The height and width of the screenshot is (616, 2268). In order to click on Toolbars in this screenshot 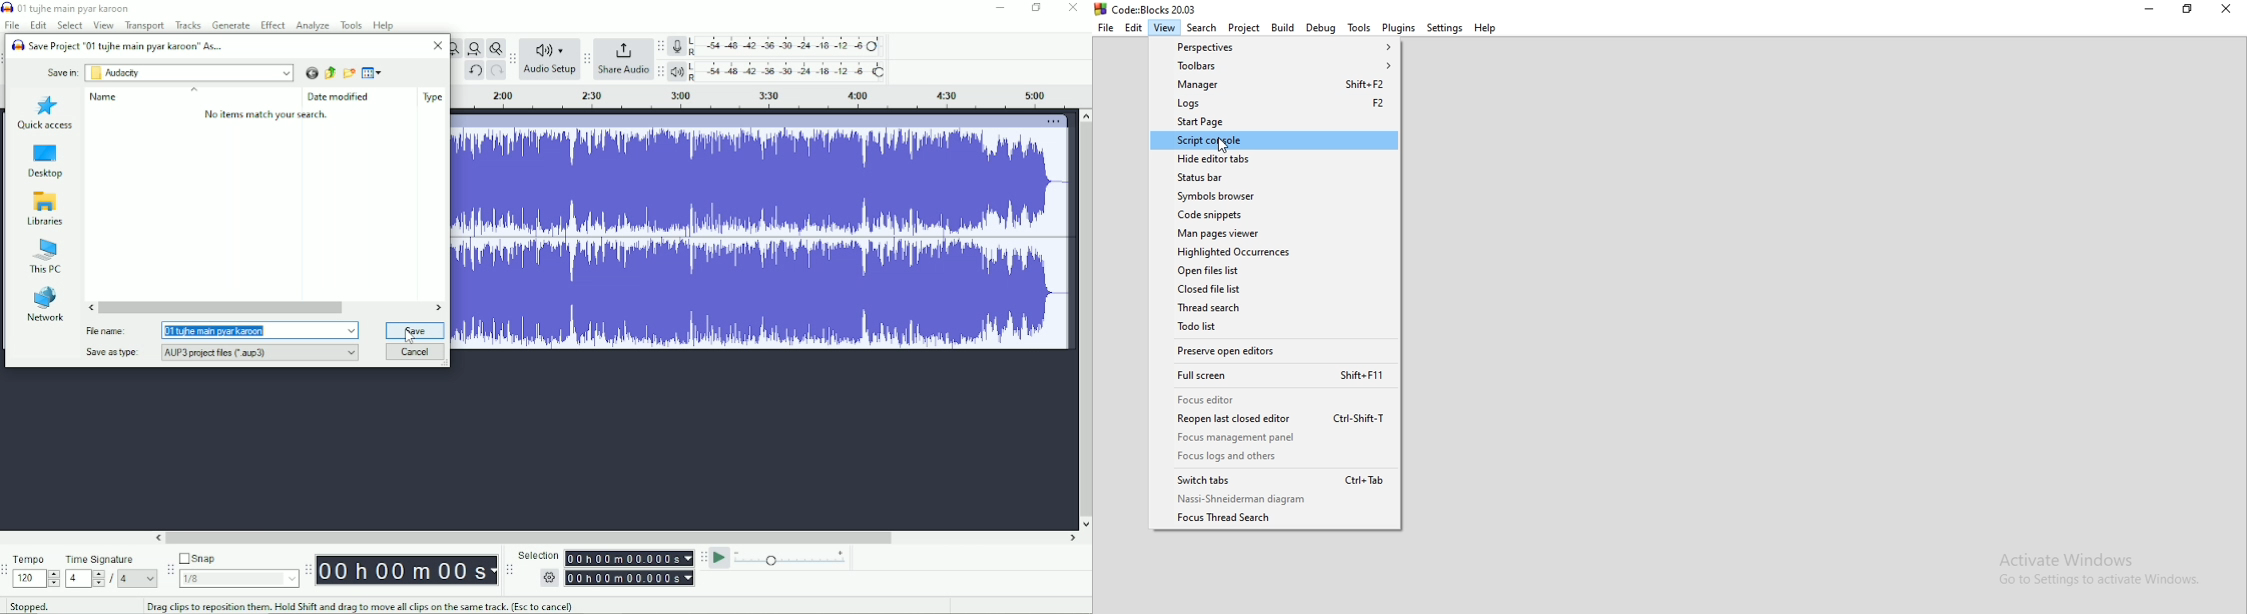, I will do `click(1276, 65)`.